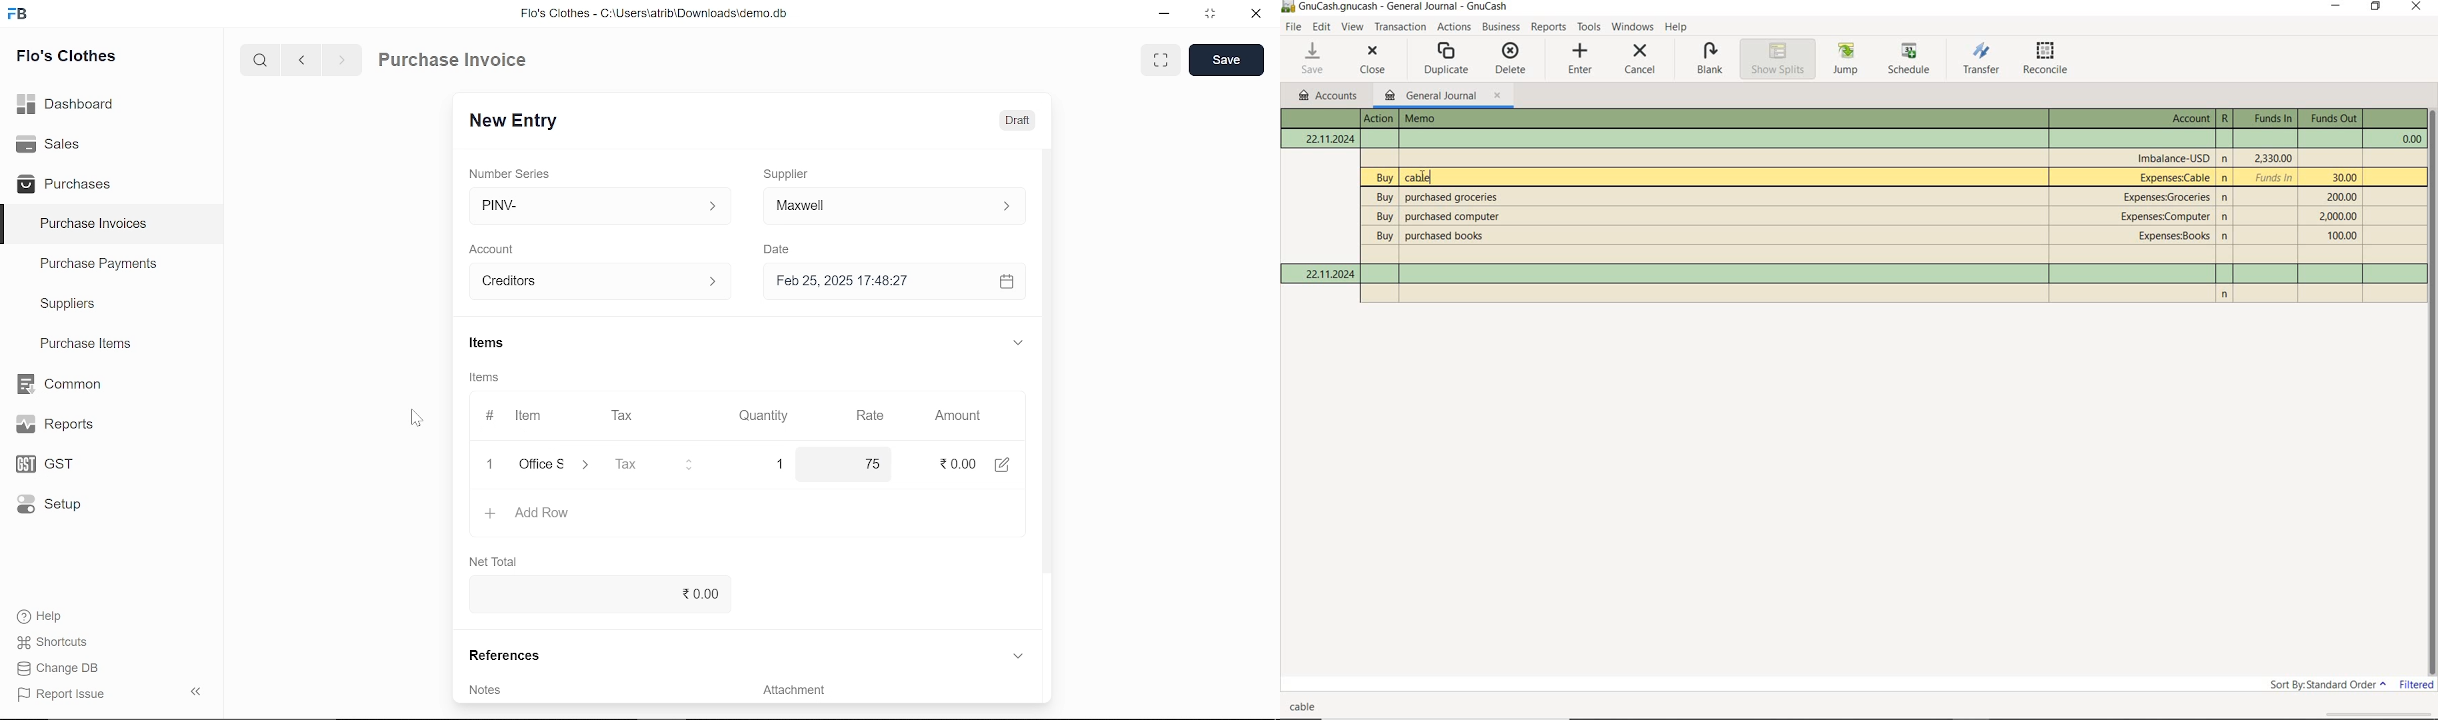  What do you see at coordinates (1707, 60) in the screenshot?
I see `blank` at bounding box center [1707, 60].